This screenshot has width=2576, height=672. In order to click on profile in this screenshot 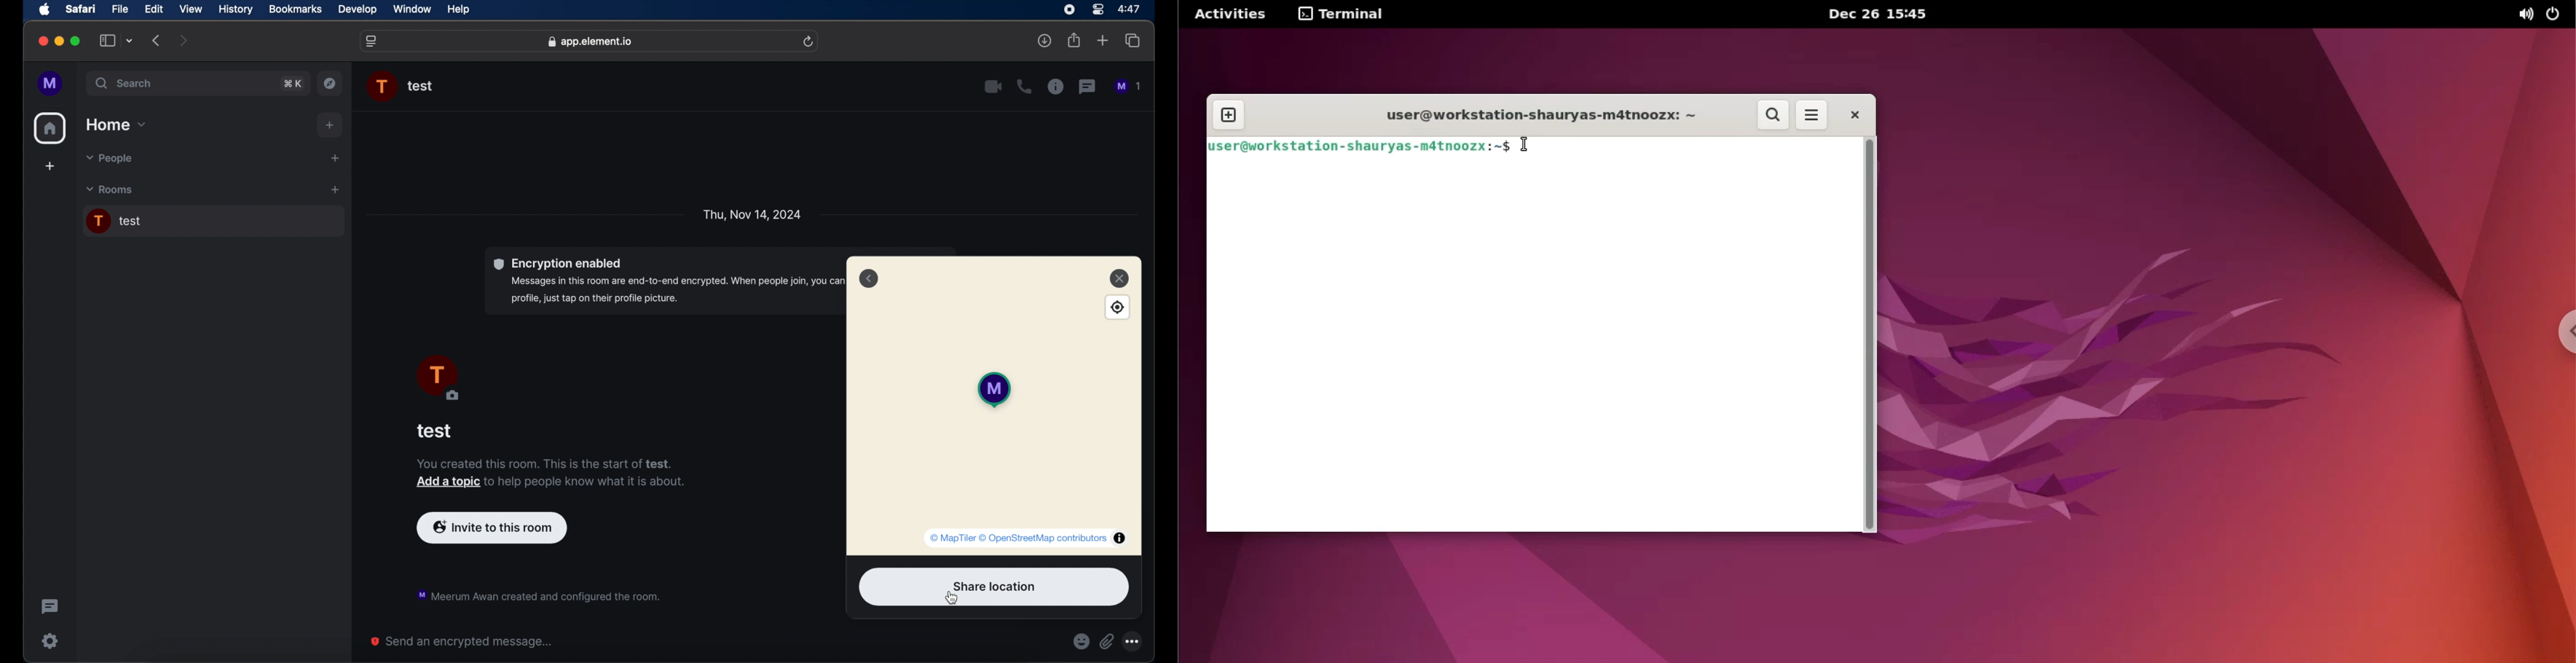, I will do `click(51, 83)`.